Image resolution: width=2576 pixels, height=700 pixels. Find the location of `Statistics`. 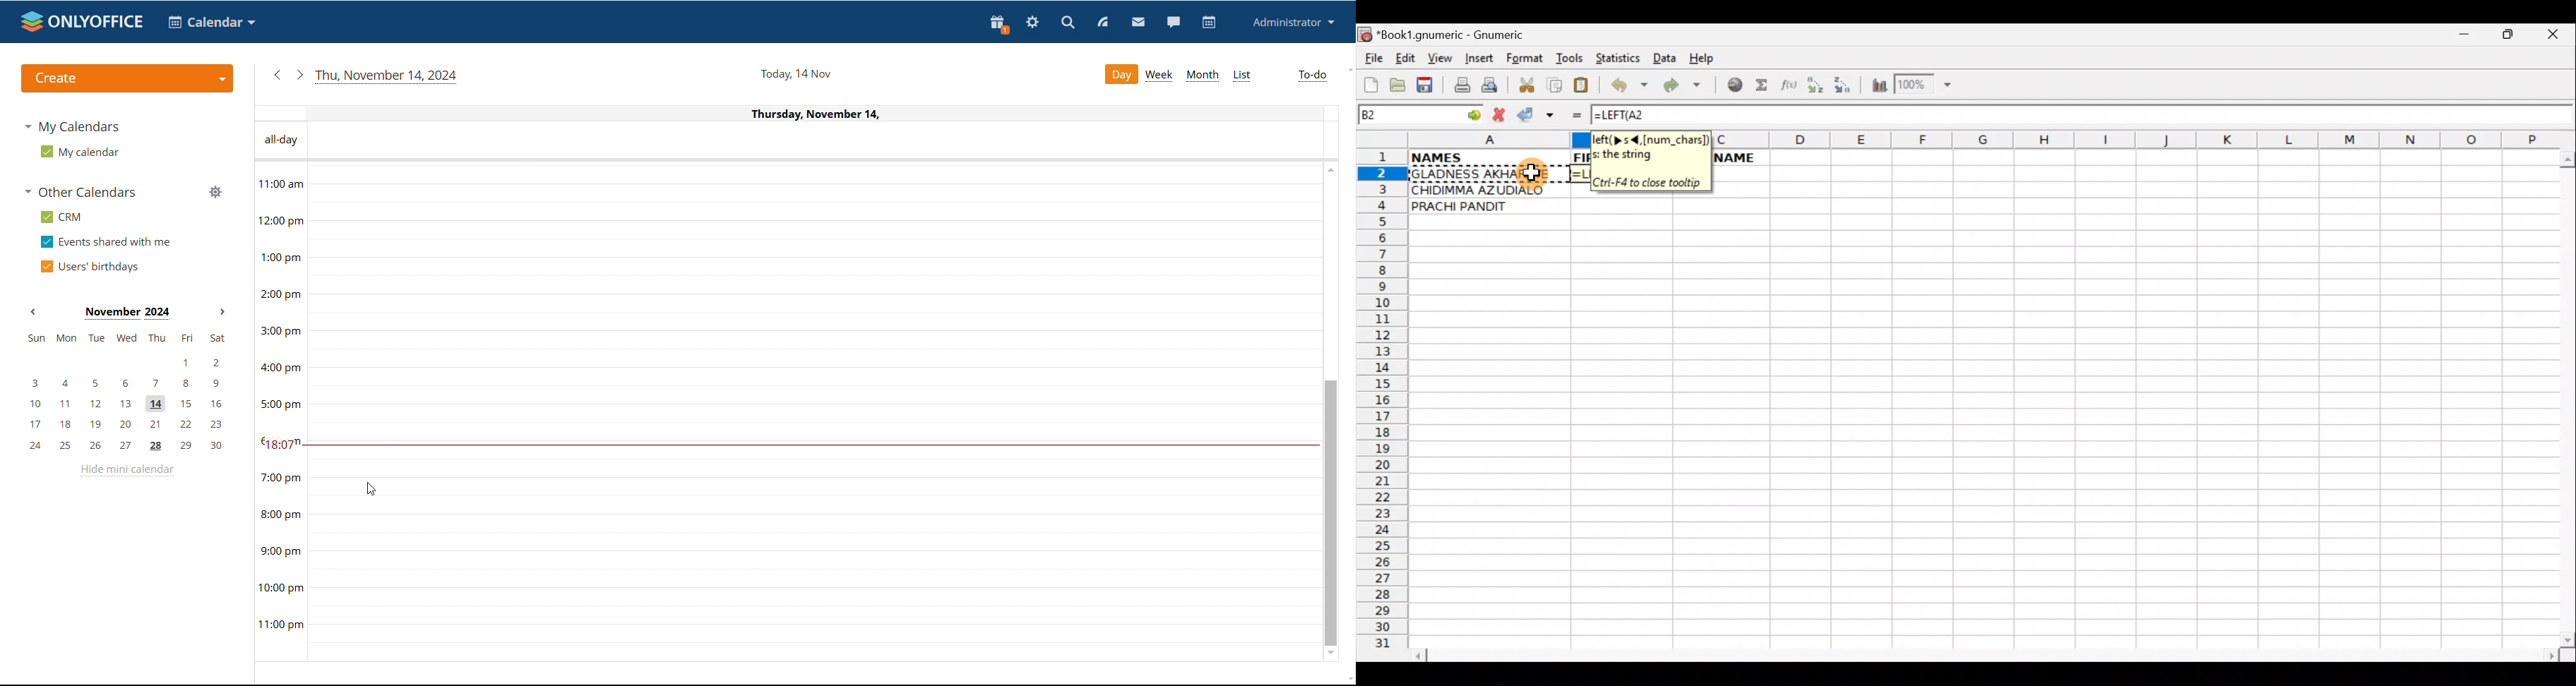

Statistics is located at coordinates (1621, 57).